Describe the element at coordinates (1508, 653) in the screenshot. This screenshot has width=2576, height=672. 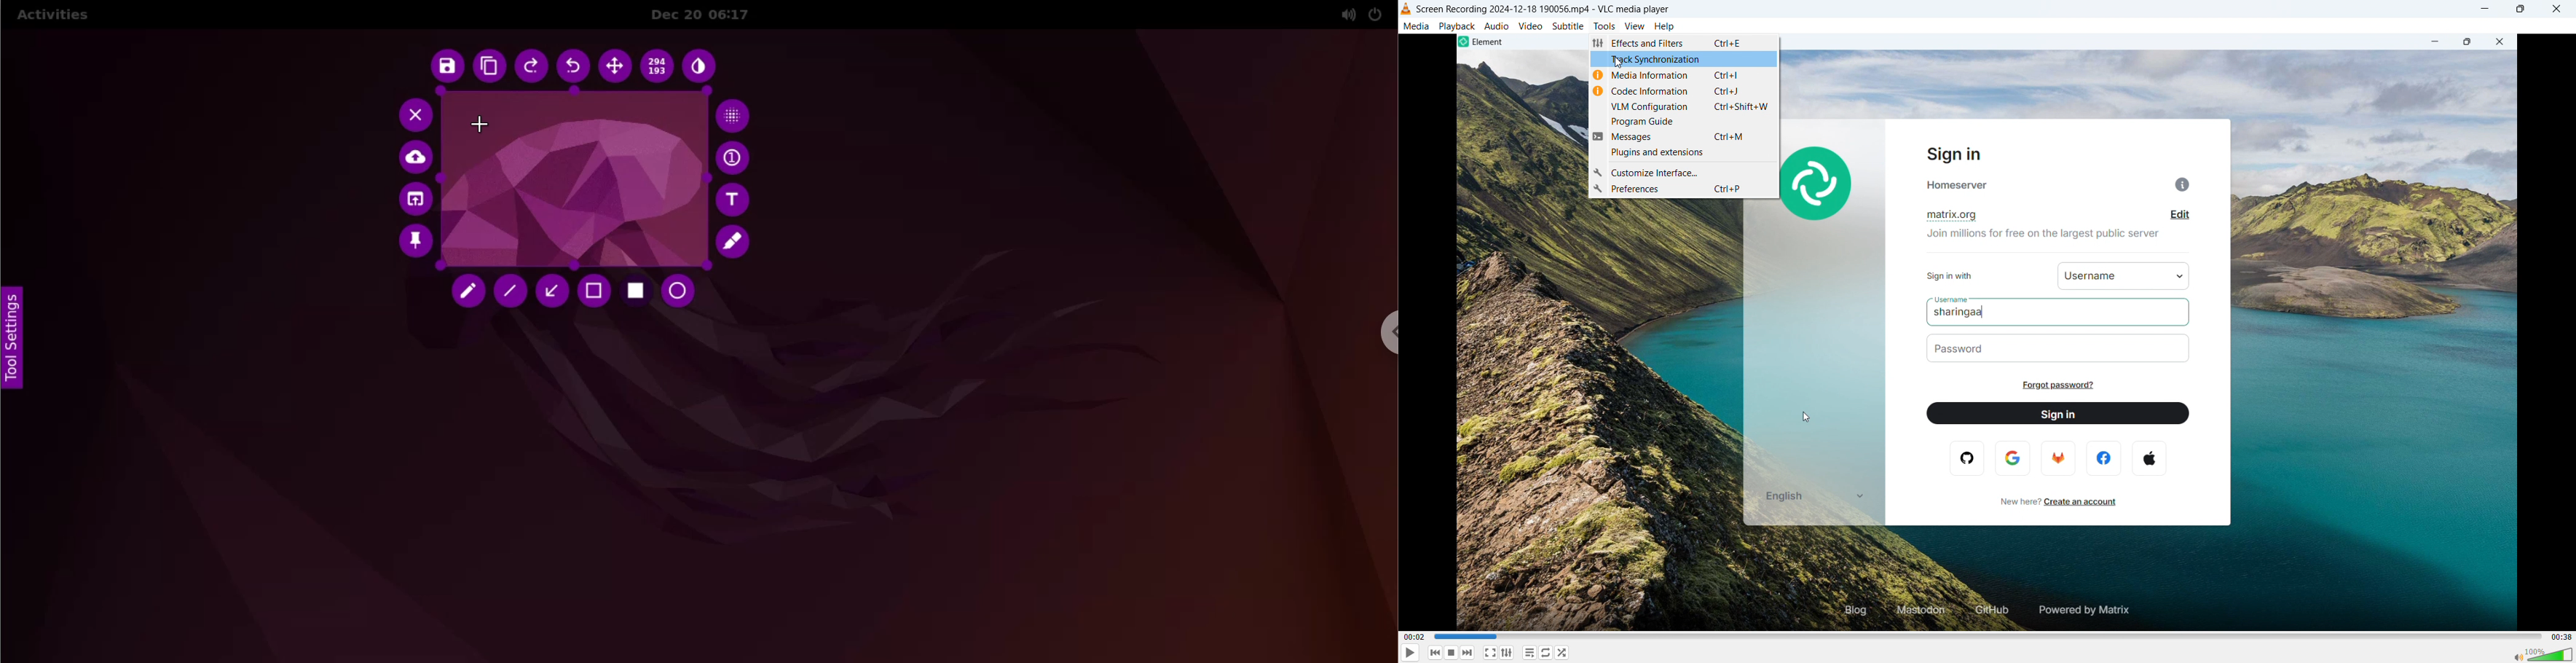
I see `show advanced settings` at that location.